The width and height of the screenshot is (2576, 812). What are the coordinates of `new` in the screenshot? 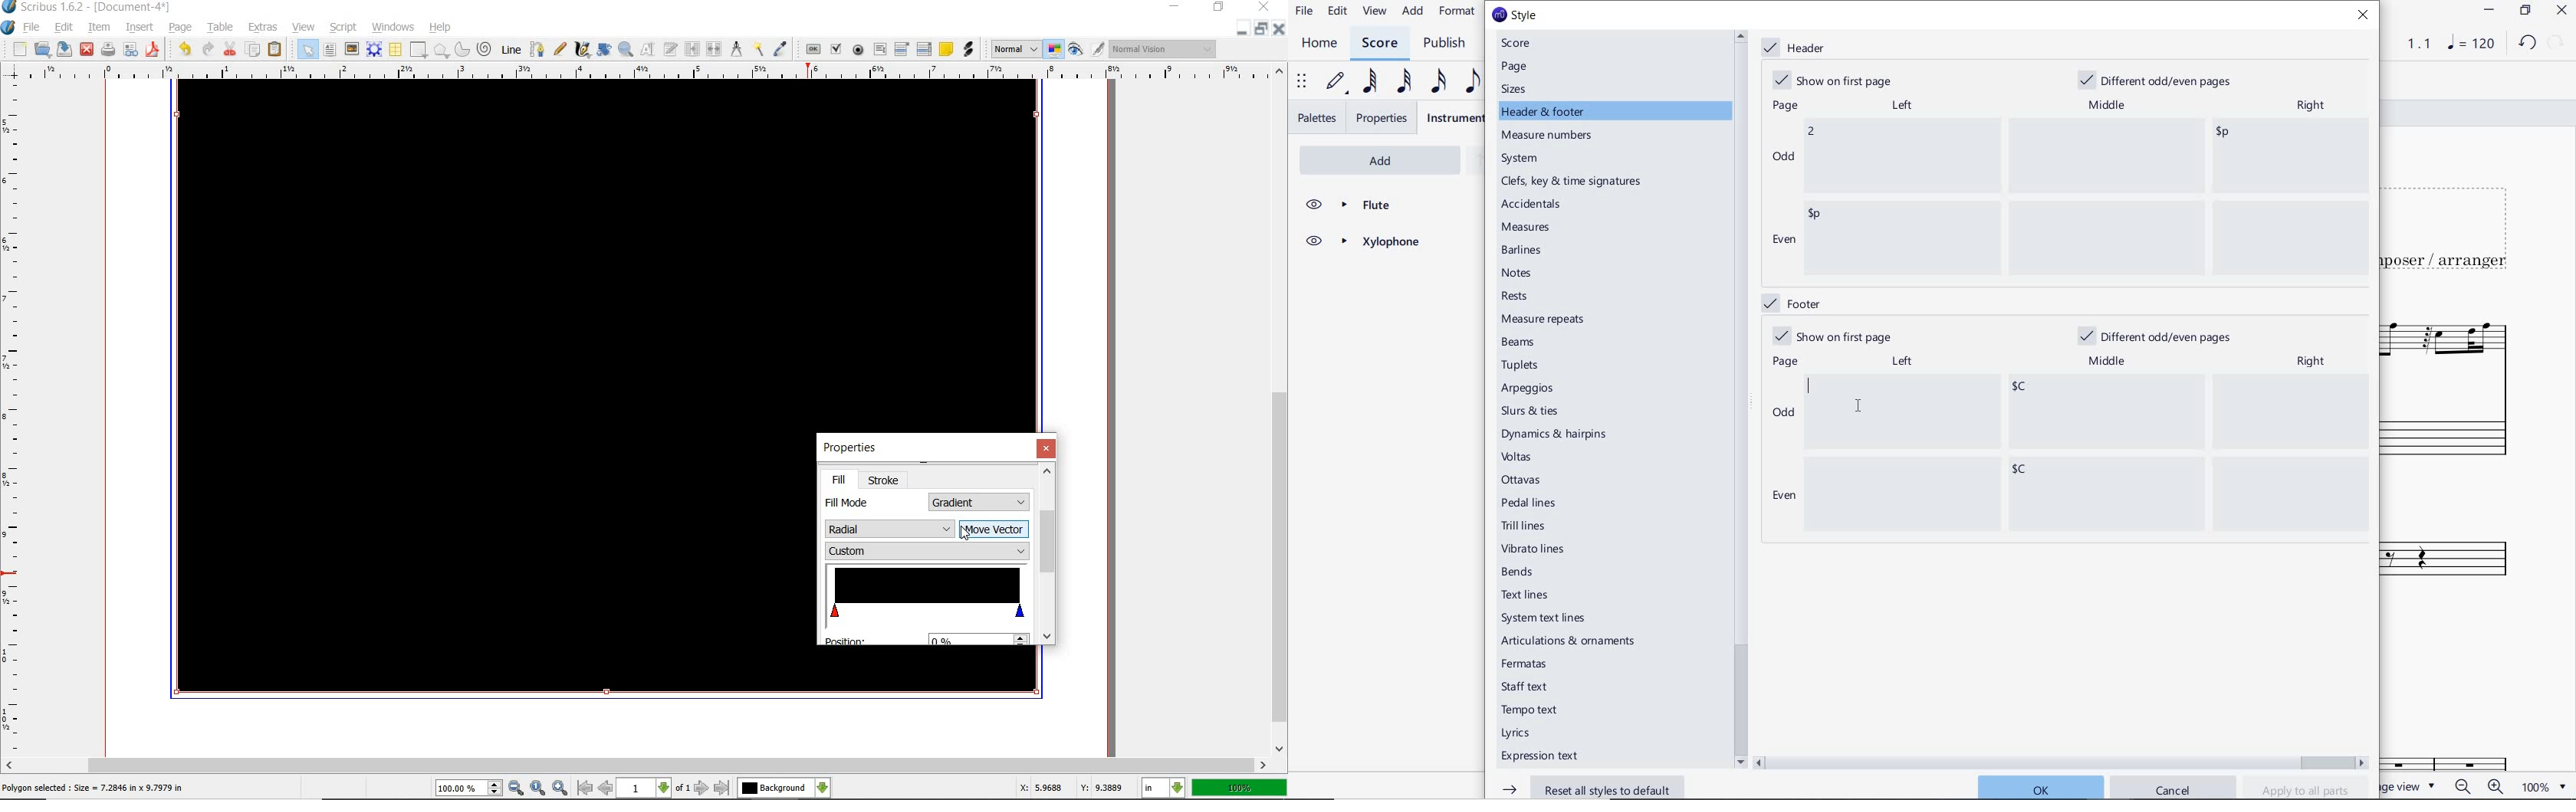 It's located at (15, 49).